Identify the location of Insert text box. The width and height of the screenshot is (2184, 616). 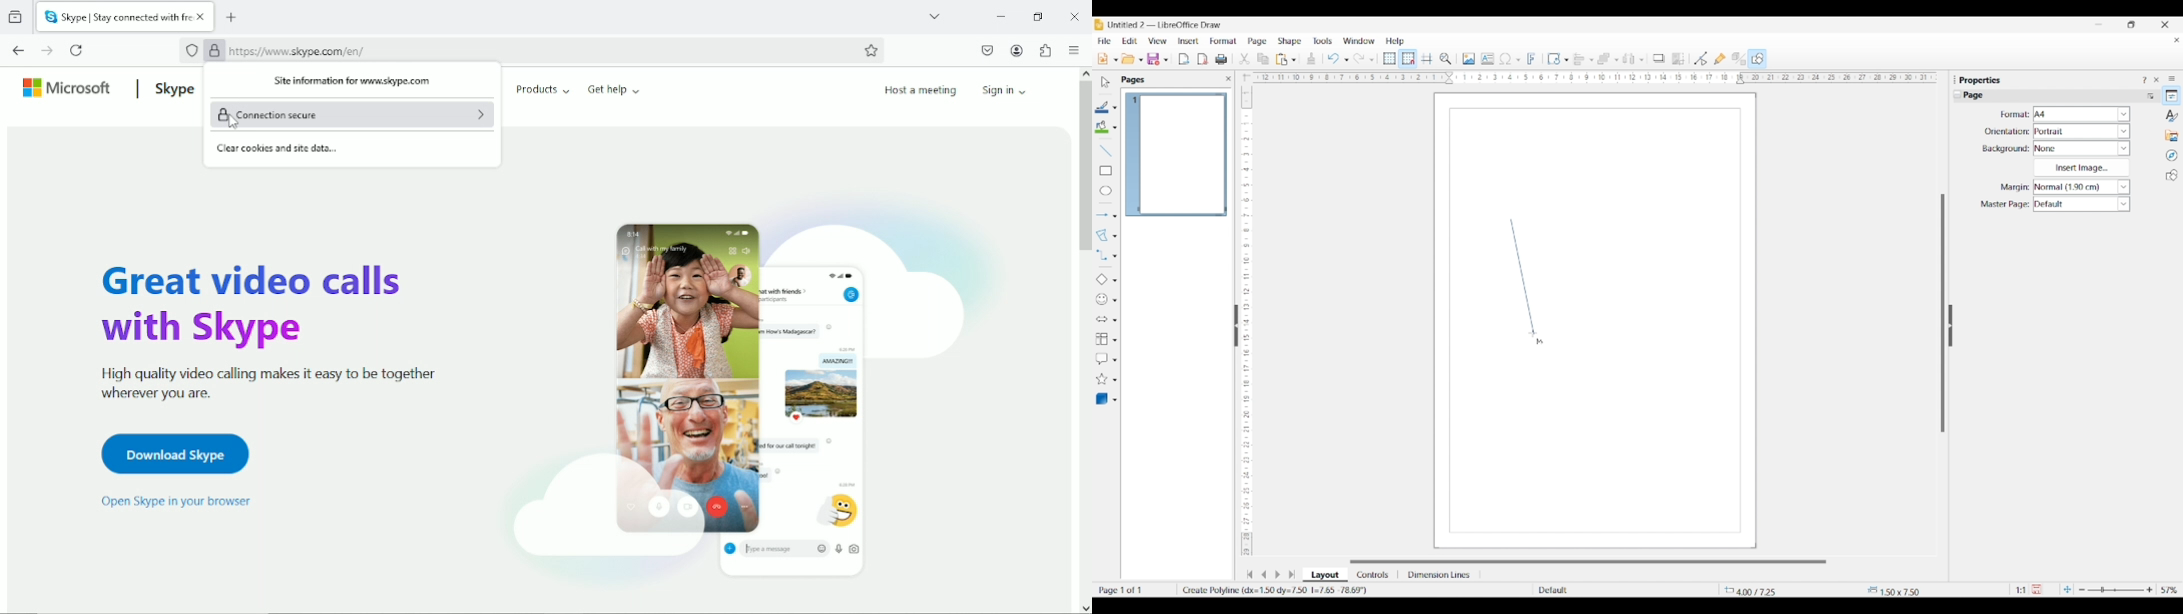
(1488, 59).